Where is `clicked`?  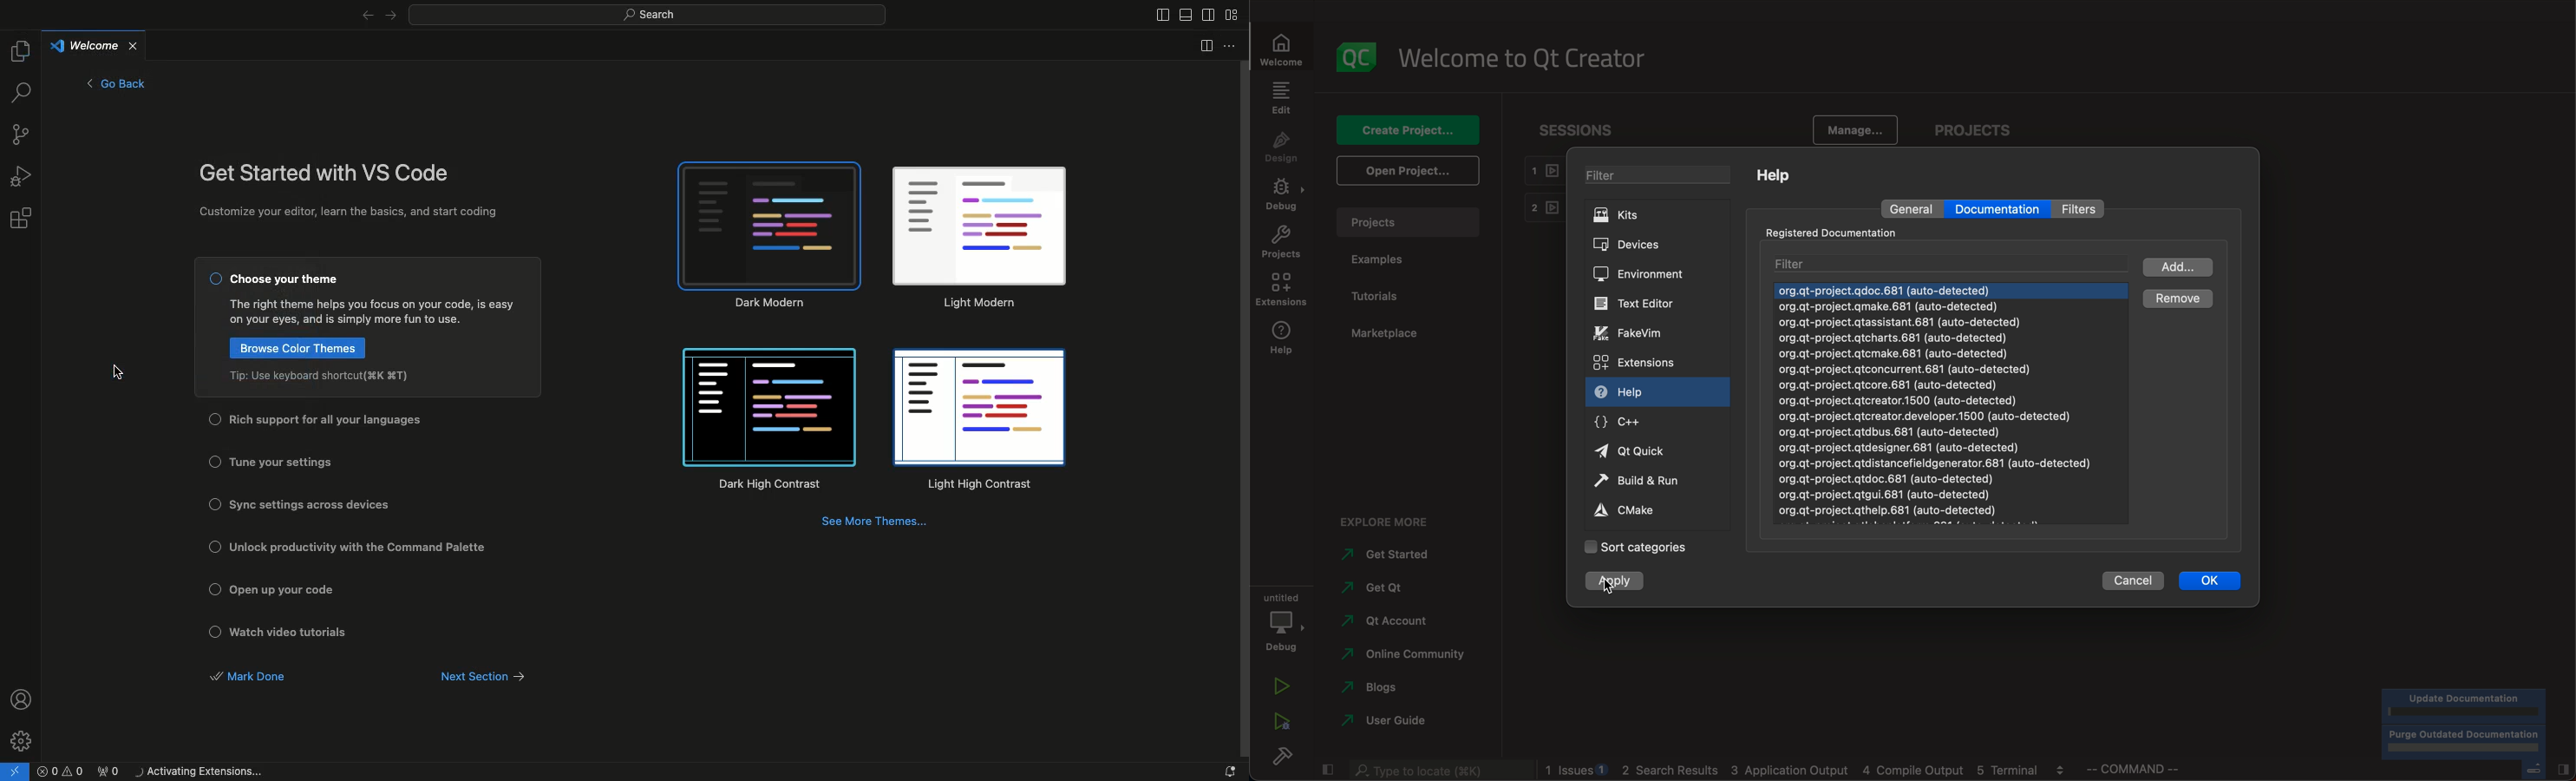
clicked is located at coordinates (1621, 580).